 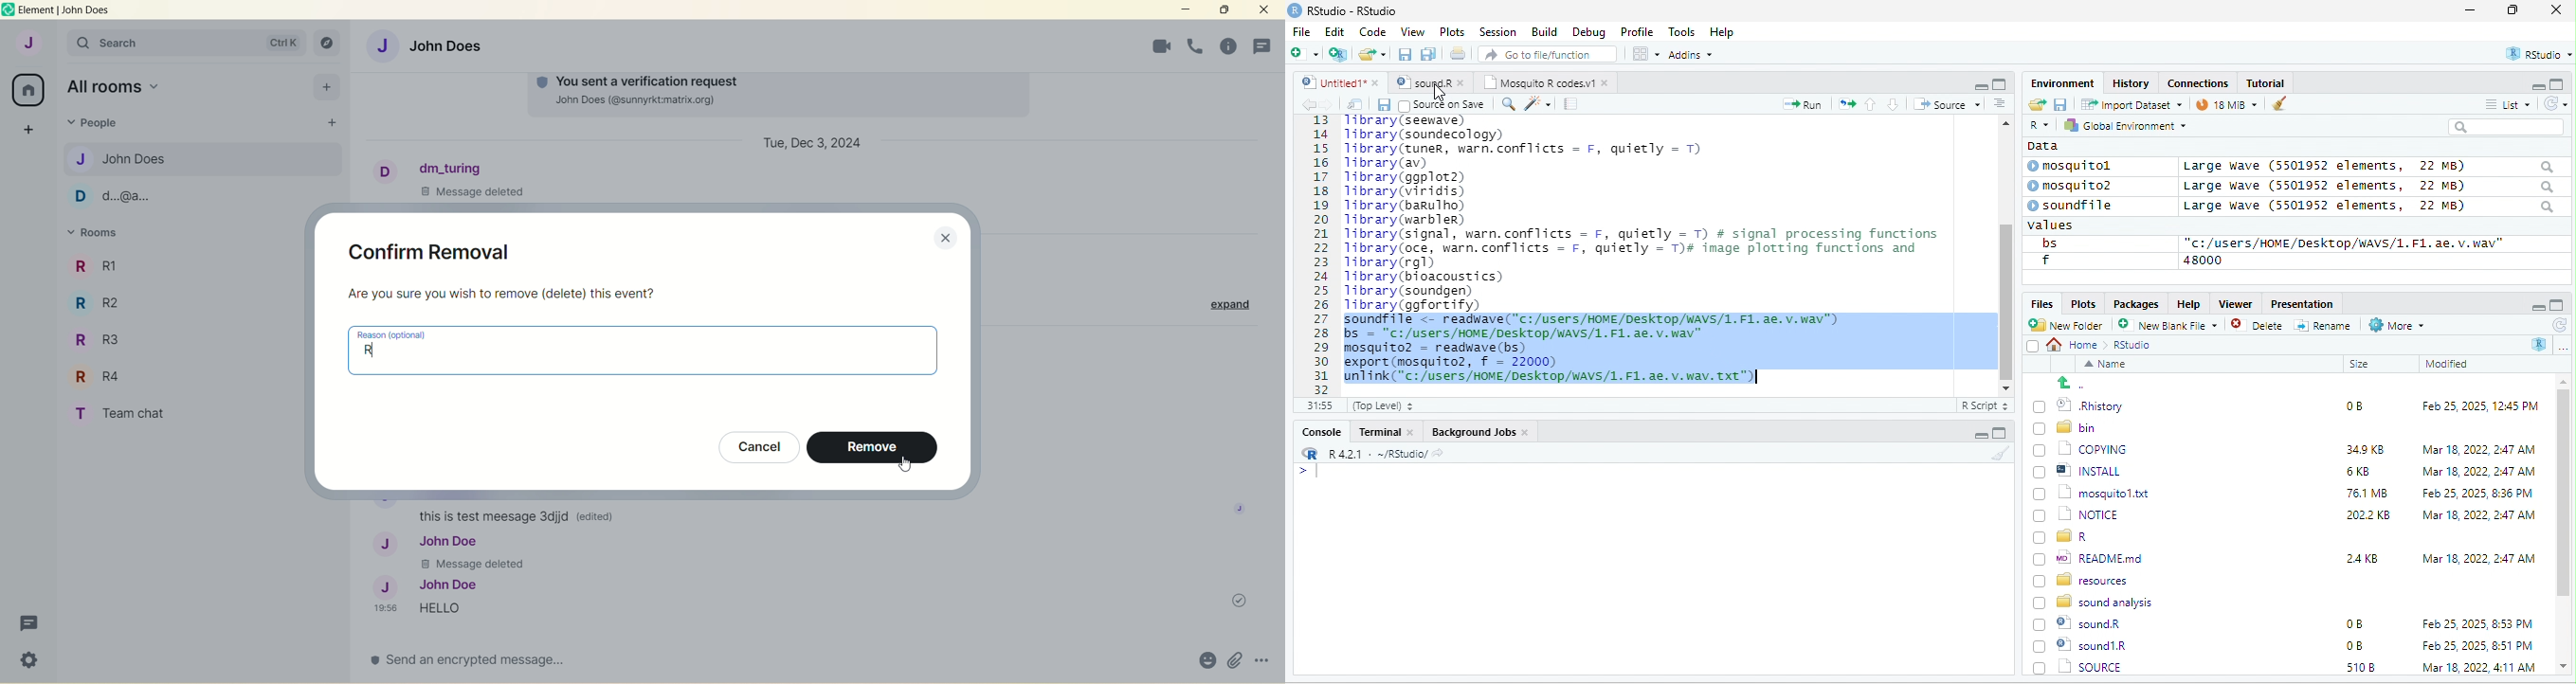 What do you see at coordinates (1223, 45) in the screenshot?
I see `threads` at bounding box center [1223, 45].